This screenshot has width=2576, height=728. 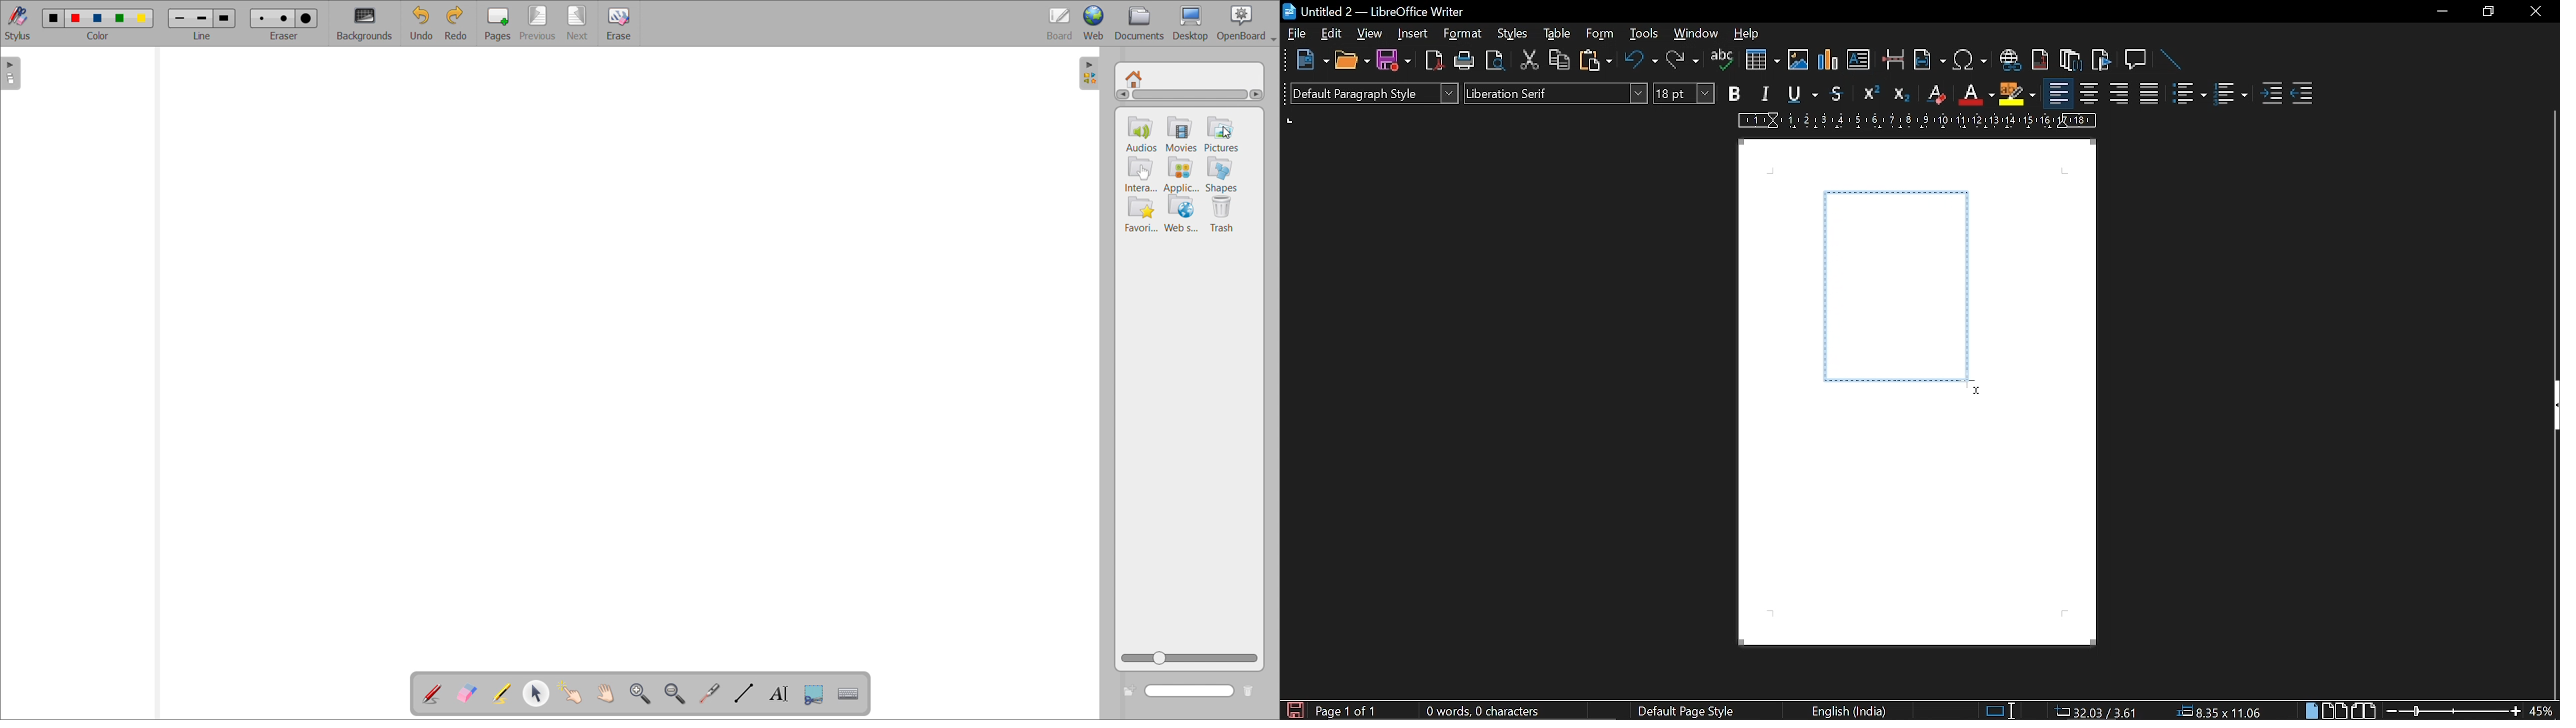 I want to click on format, so click(x=1465, y=35).